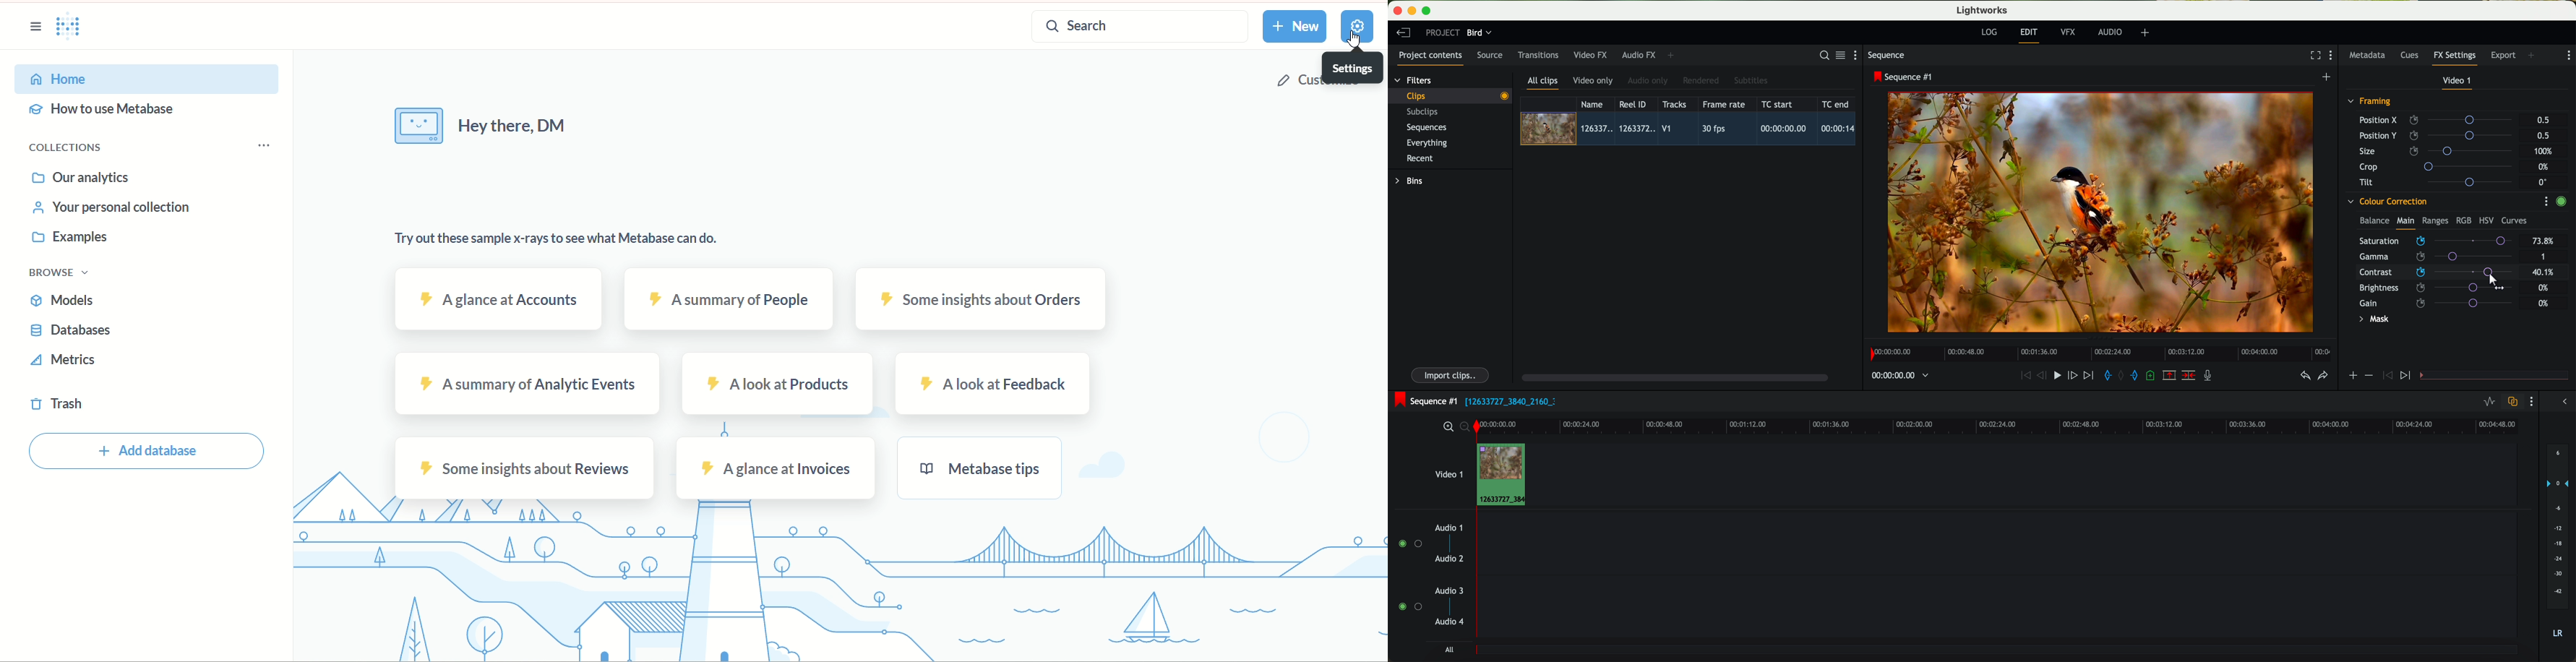  I want to click on 0%, so click(2544, 303).